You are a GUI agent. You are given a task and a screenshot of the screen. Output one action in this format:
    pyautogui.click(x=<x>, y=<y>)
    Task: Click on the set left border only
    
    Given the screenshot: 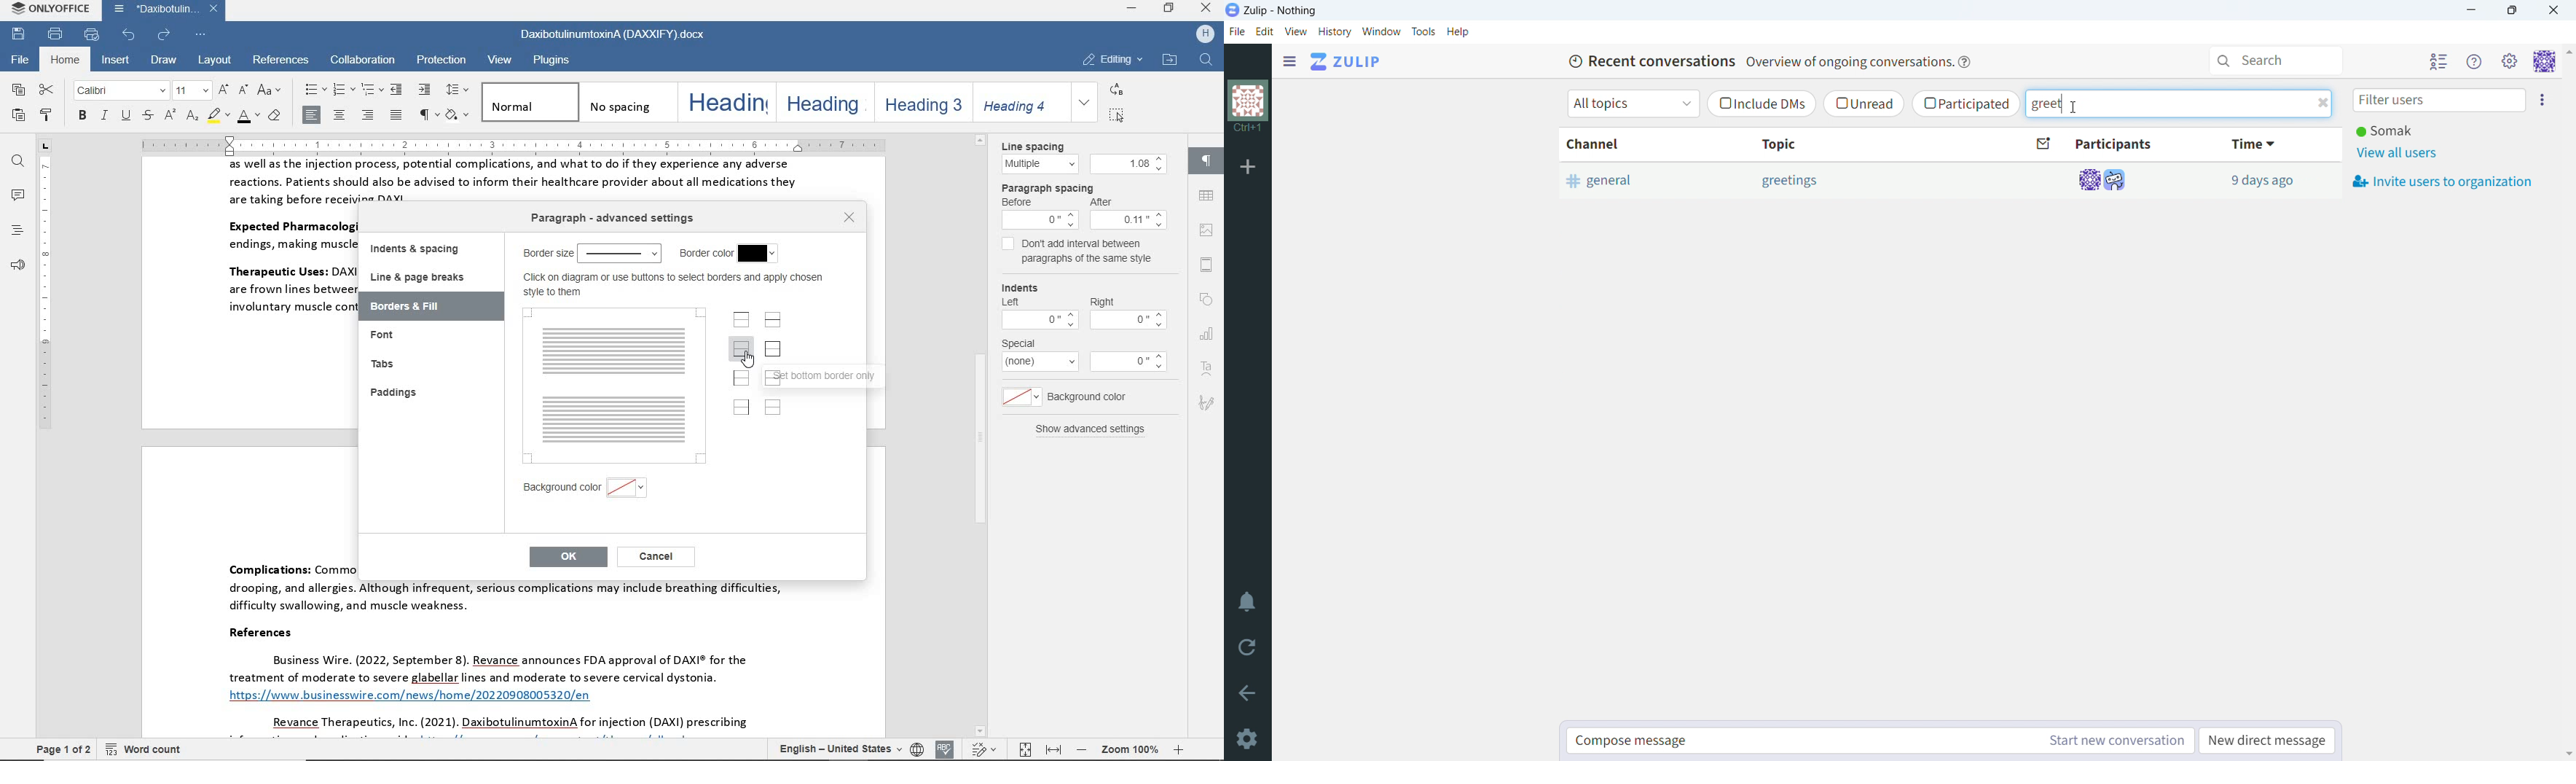 What is the action you would take?
    pyautogui.click(x=741, y=375)
    